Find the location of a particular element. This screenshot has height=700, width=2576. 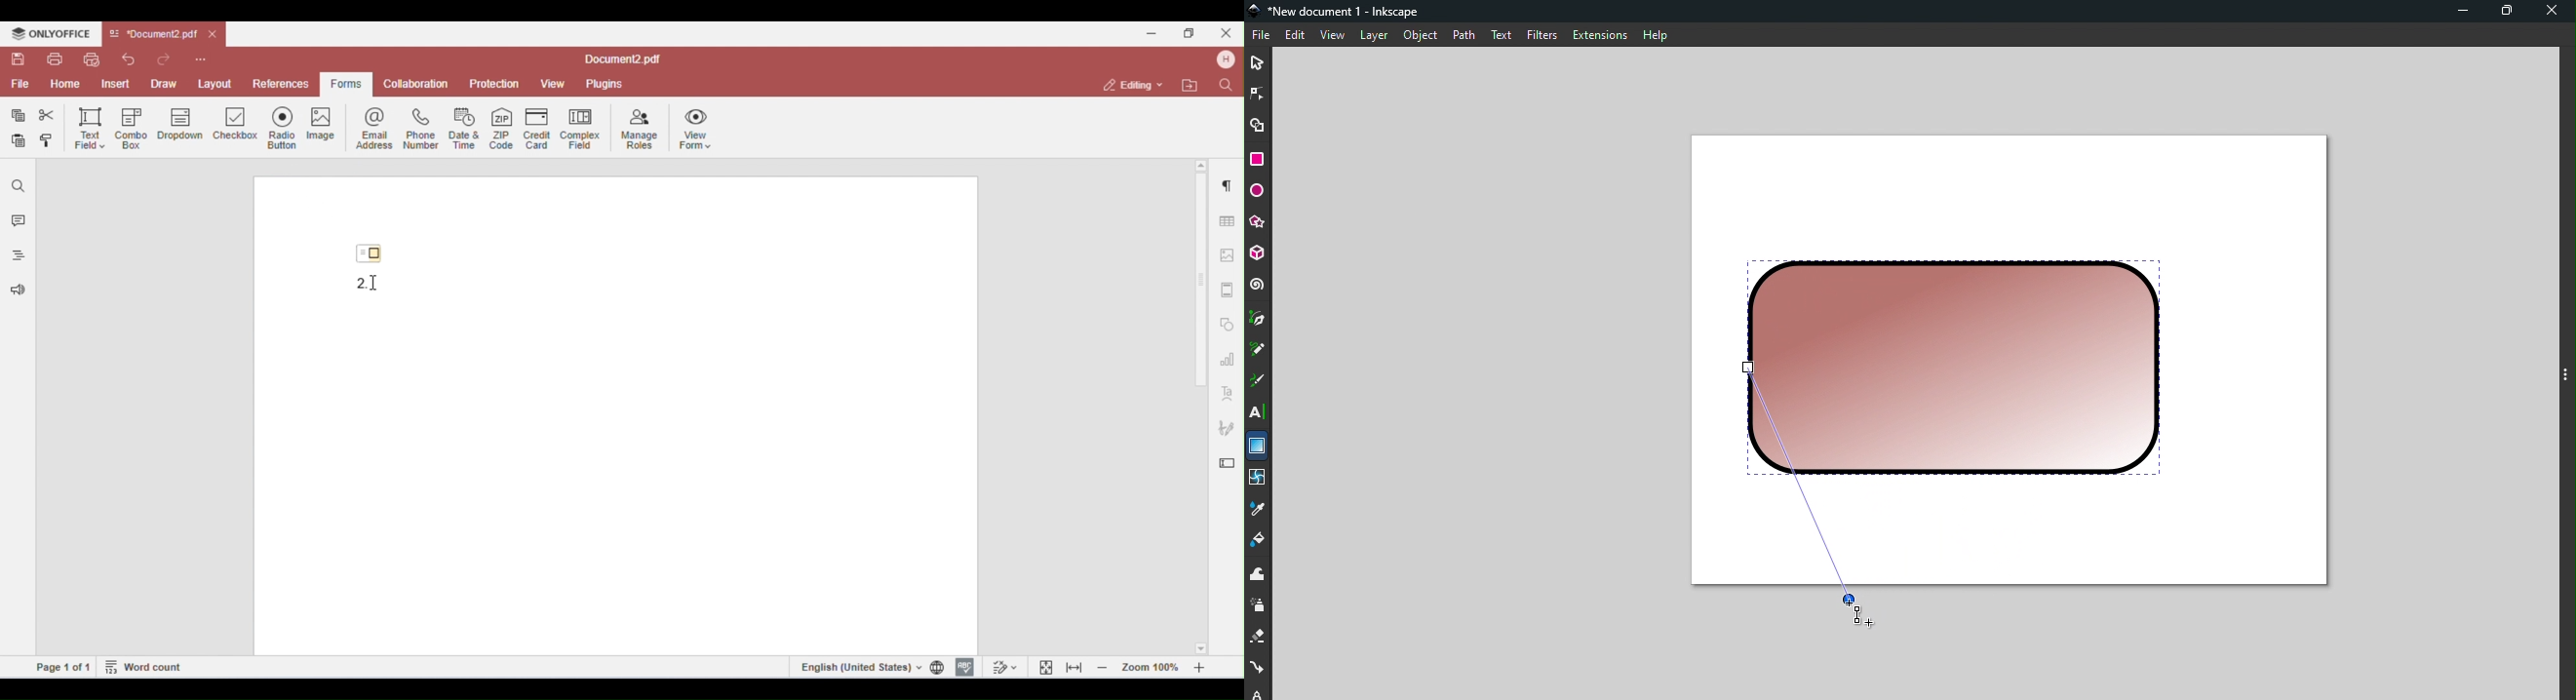

cursor is located at coordinates (1862, 615).